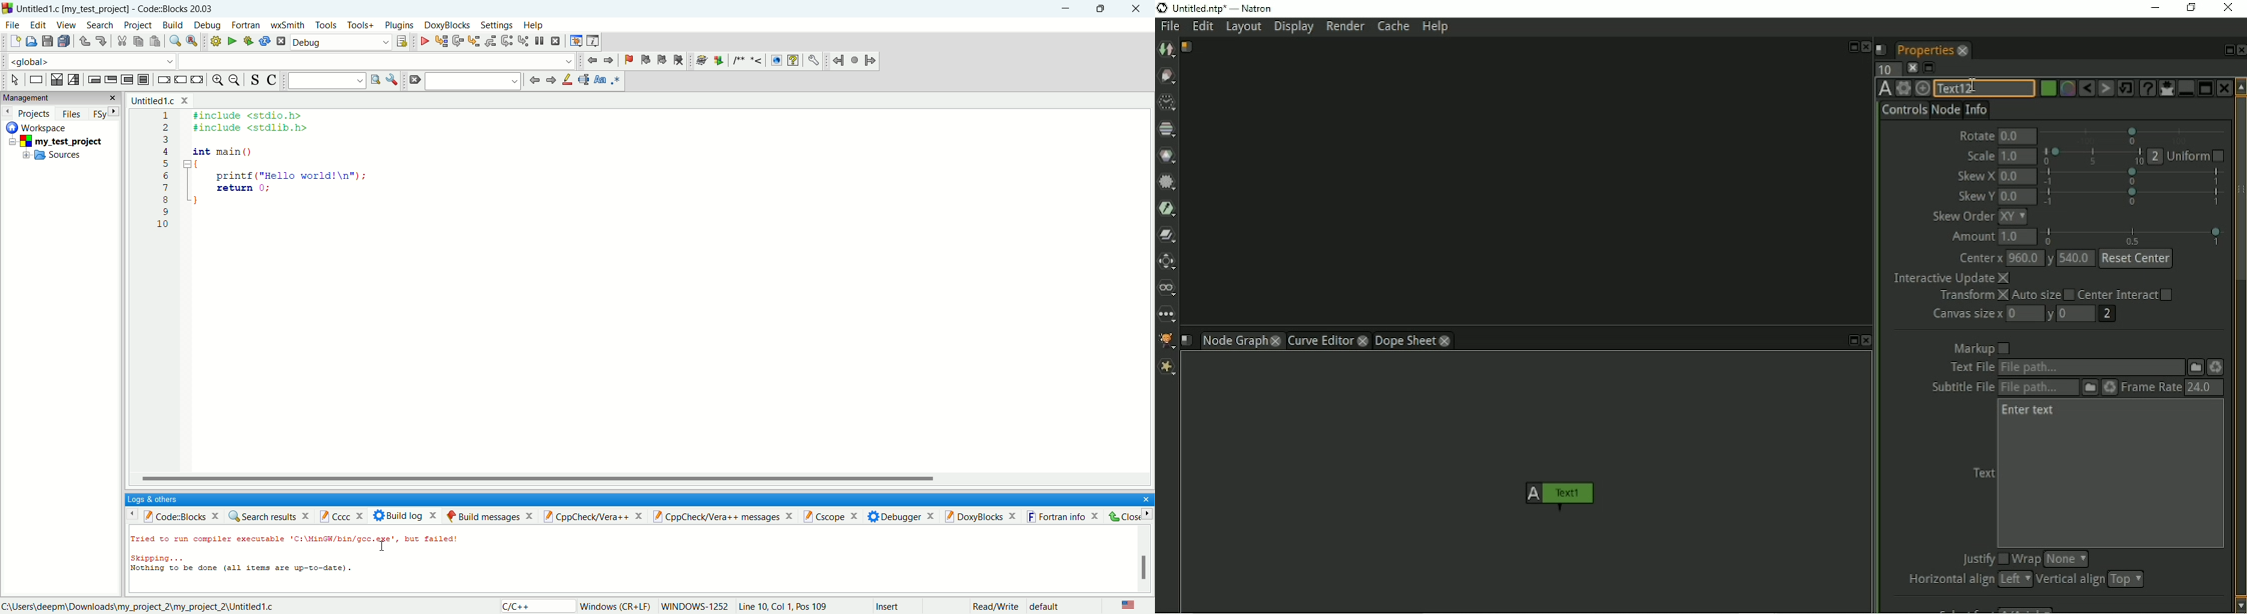 The image size is (2268, 616). I want to click on Code:blocks, so click(173, 515).